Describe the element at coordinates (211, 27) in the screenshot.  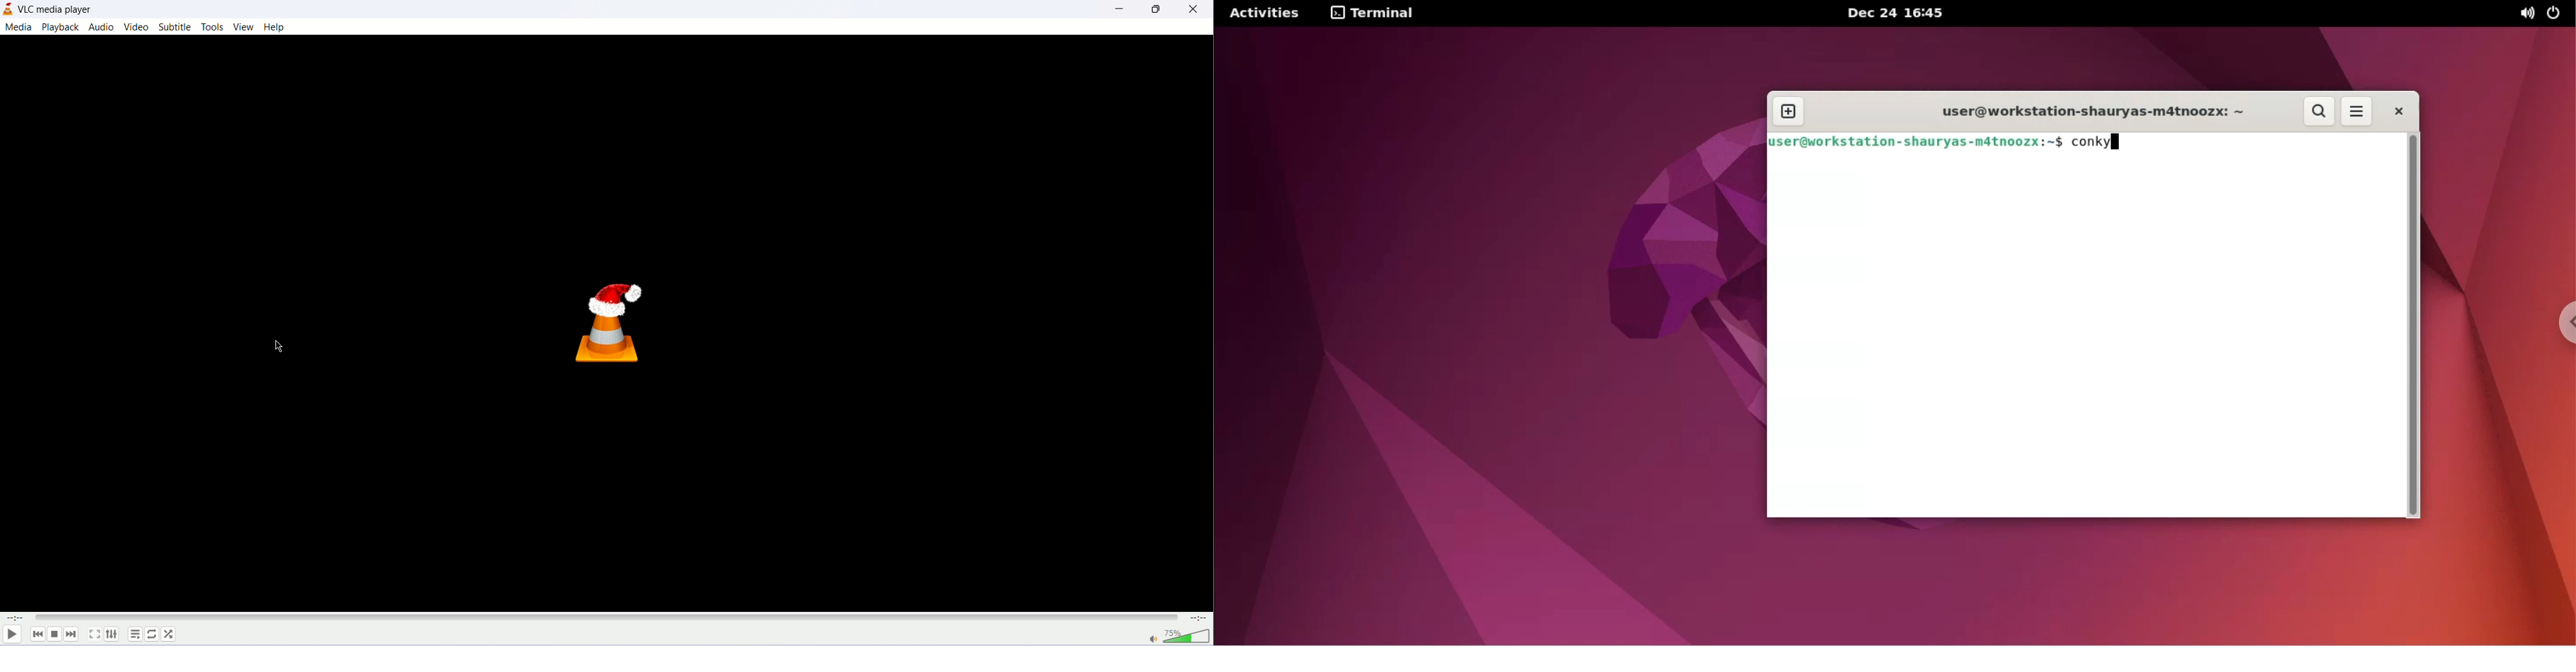
I see `tools` at that location.